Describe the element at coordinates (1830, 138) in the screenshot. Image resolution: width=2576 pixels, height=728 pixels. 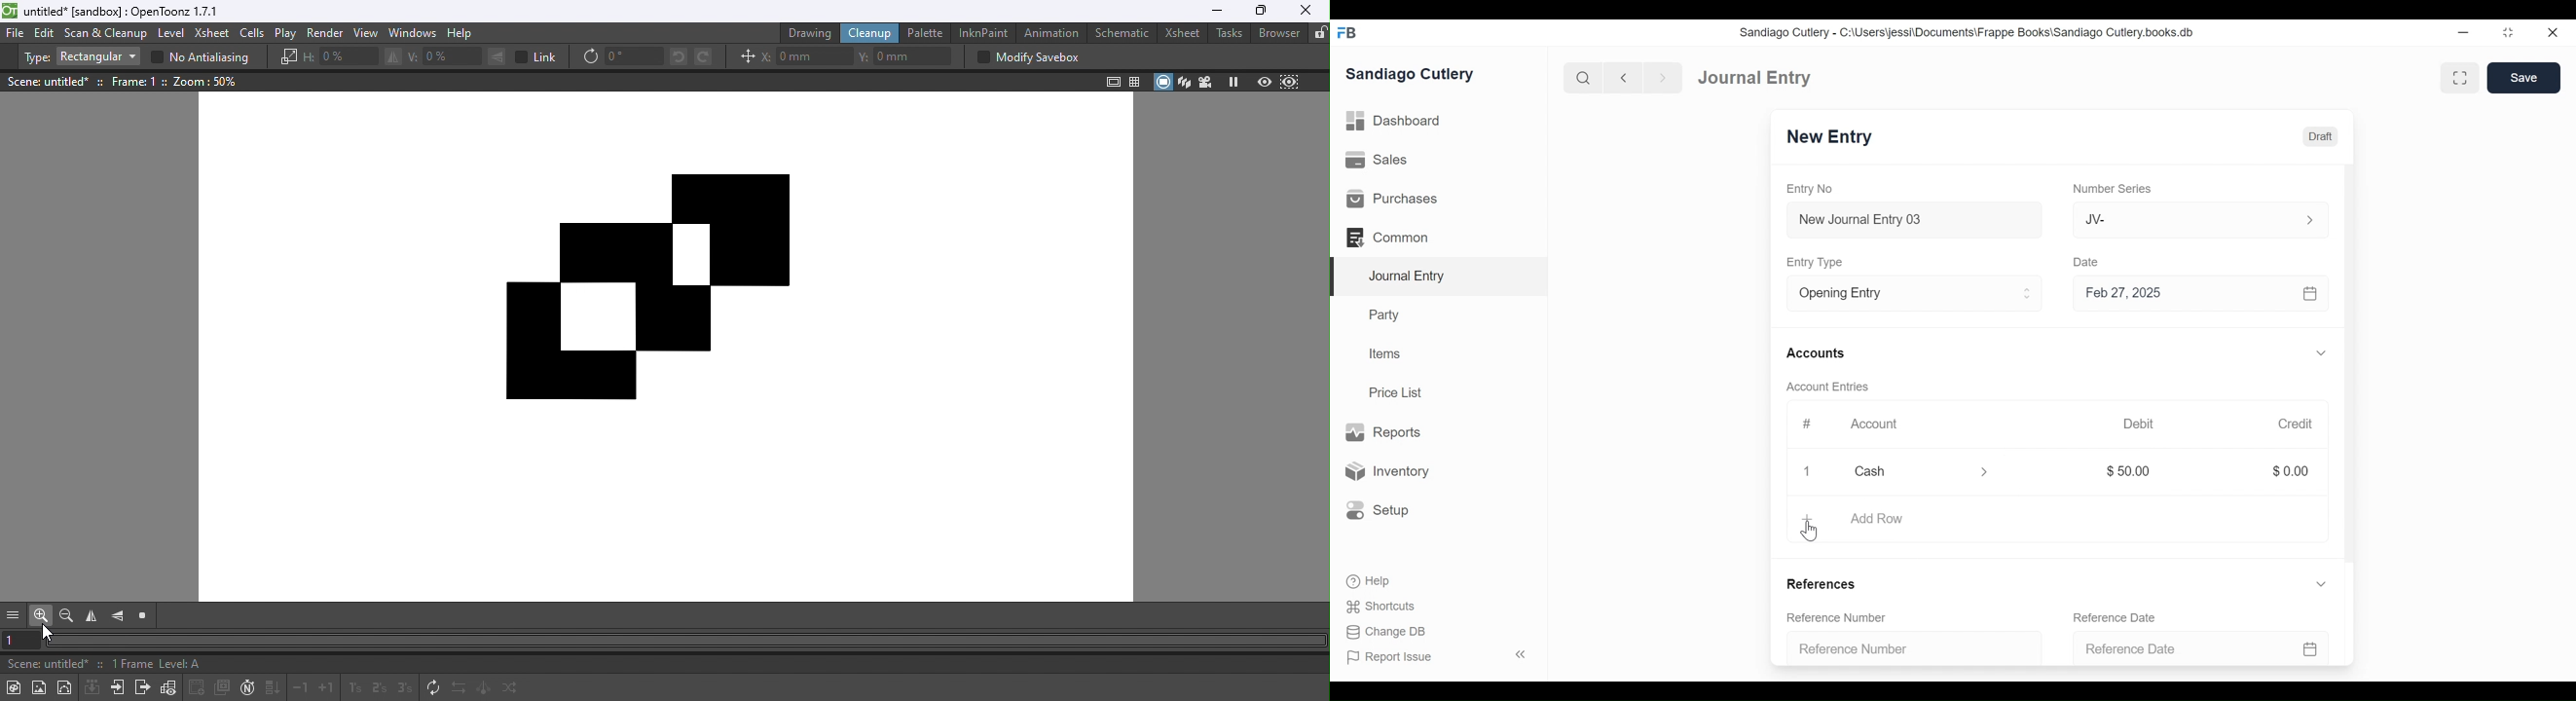
I see `New Entry` at that location.